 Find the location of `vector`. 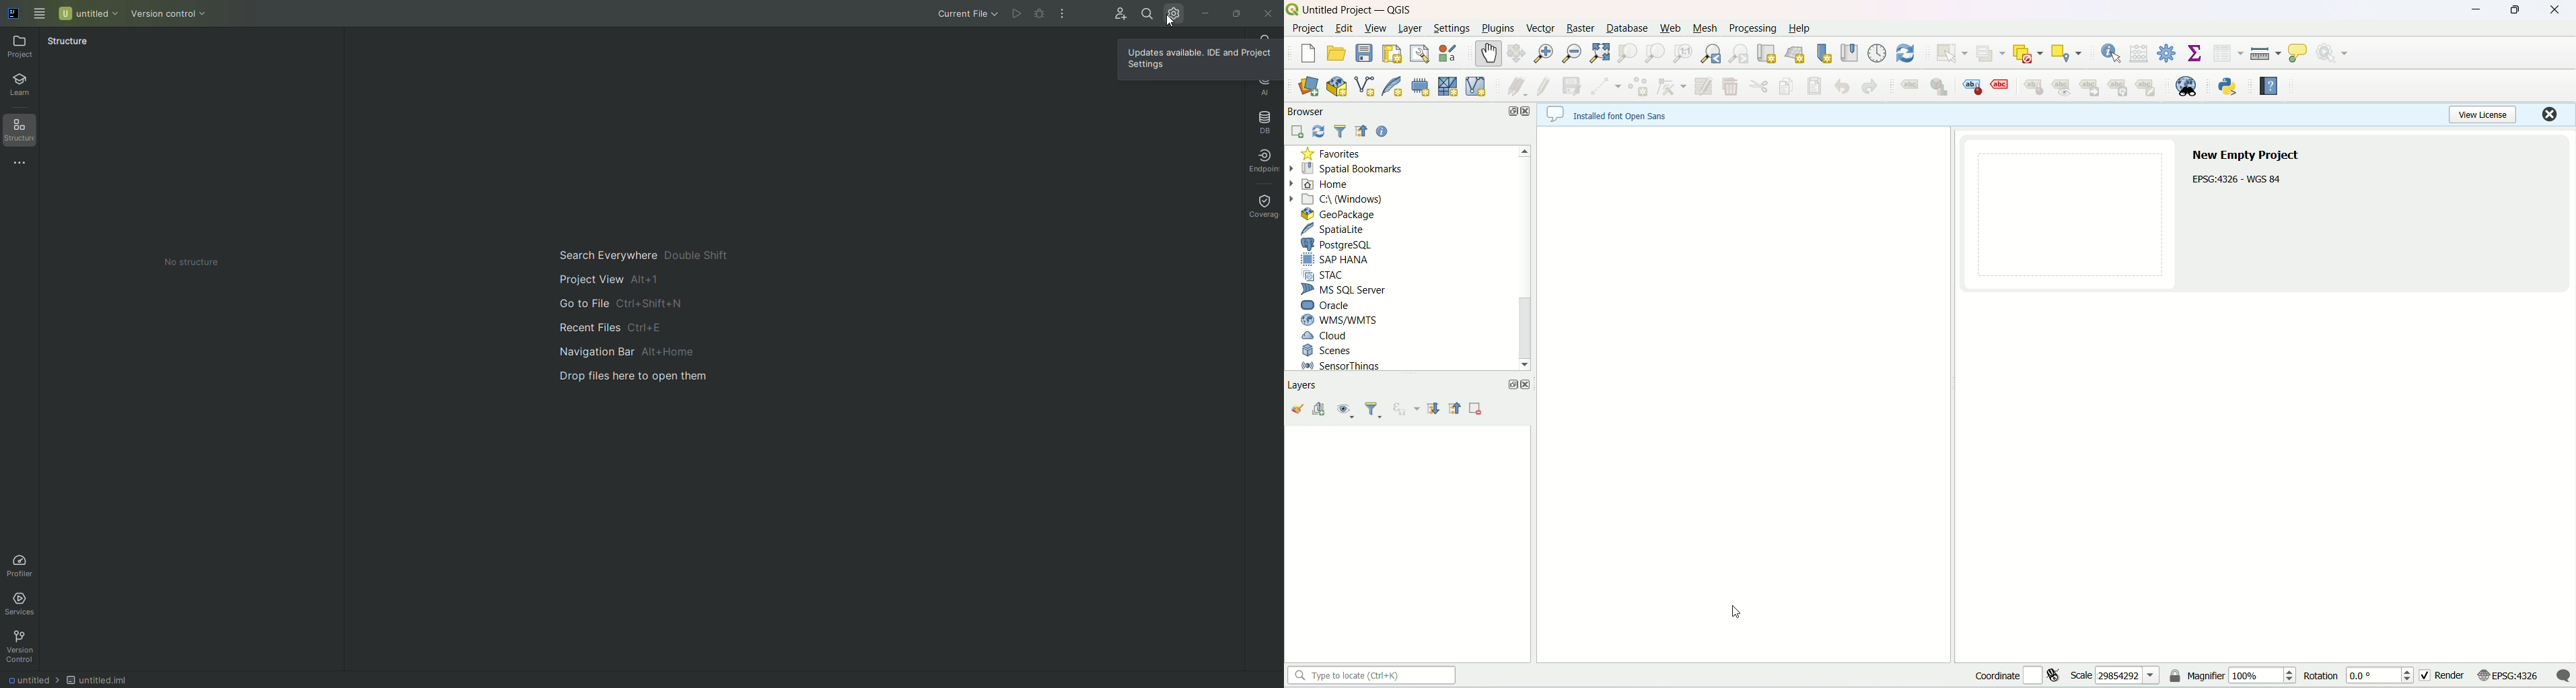

vector is located at coordinates (1541, 29).